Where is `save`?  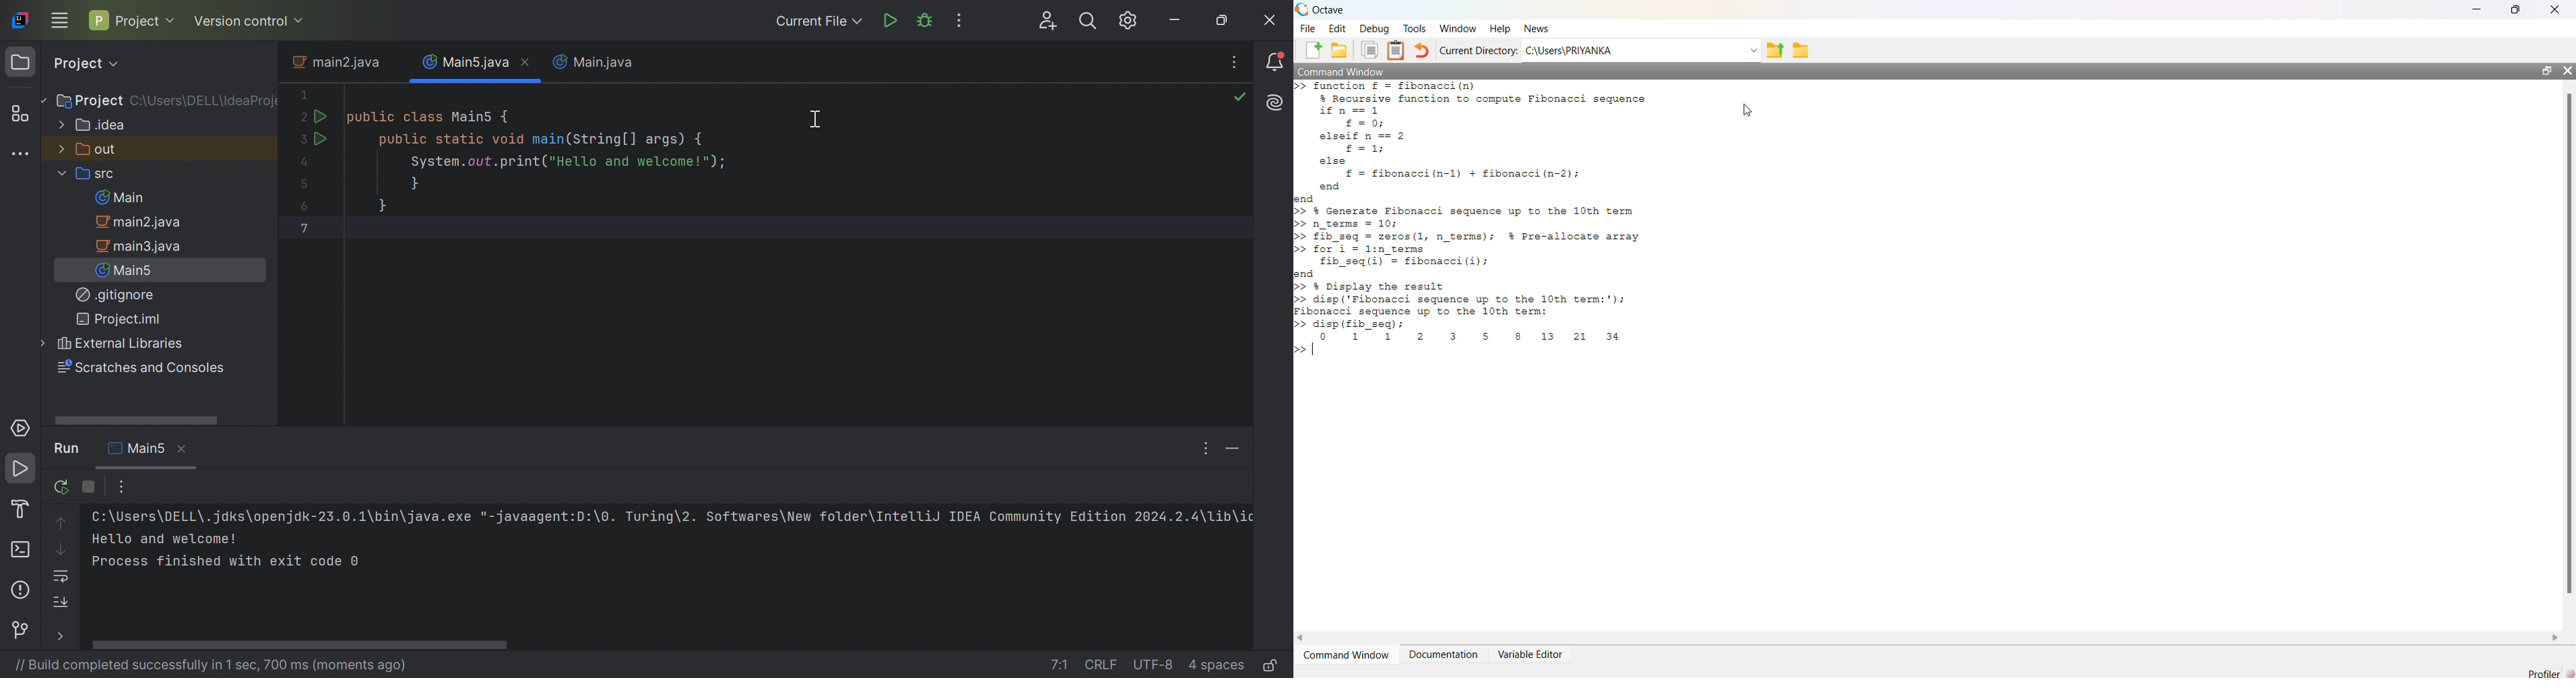 save is located at coordinates (1340, 50).